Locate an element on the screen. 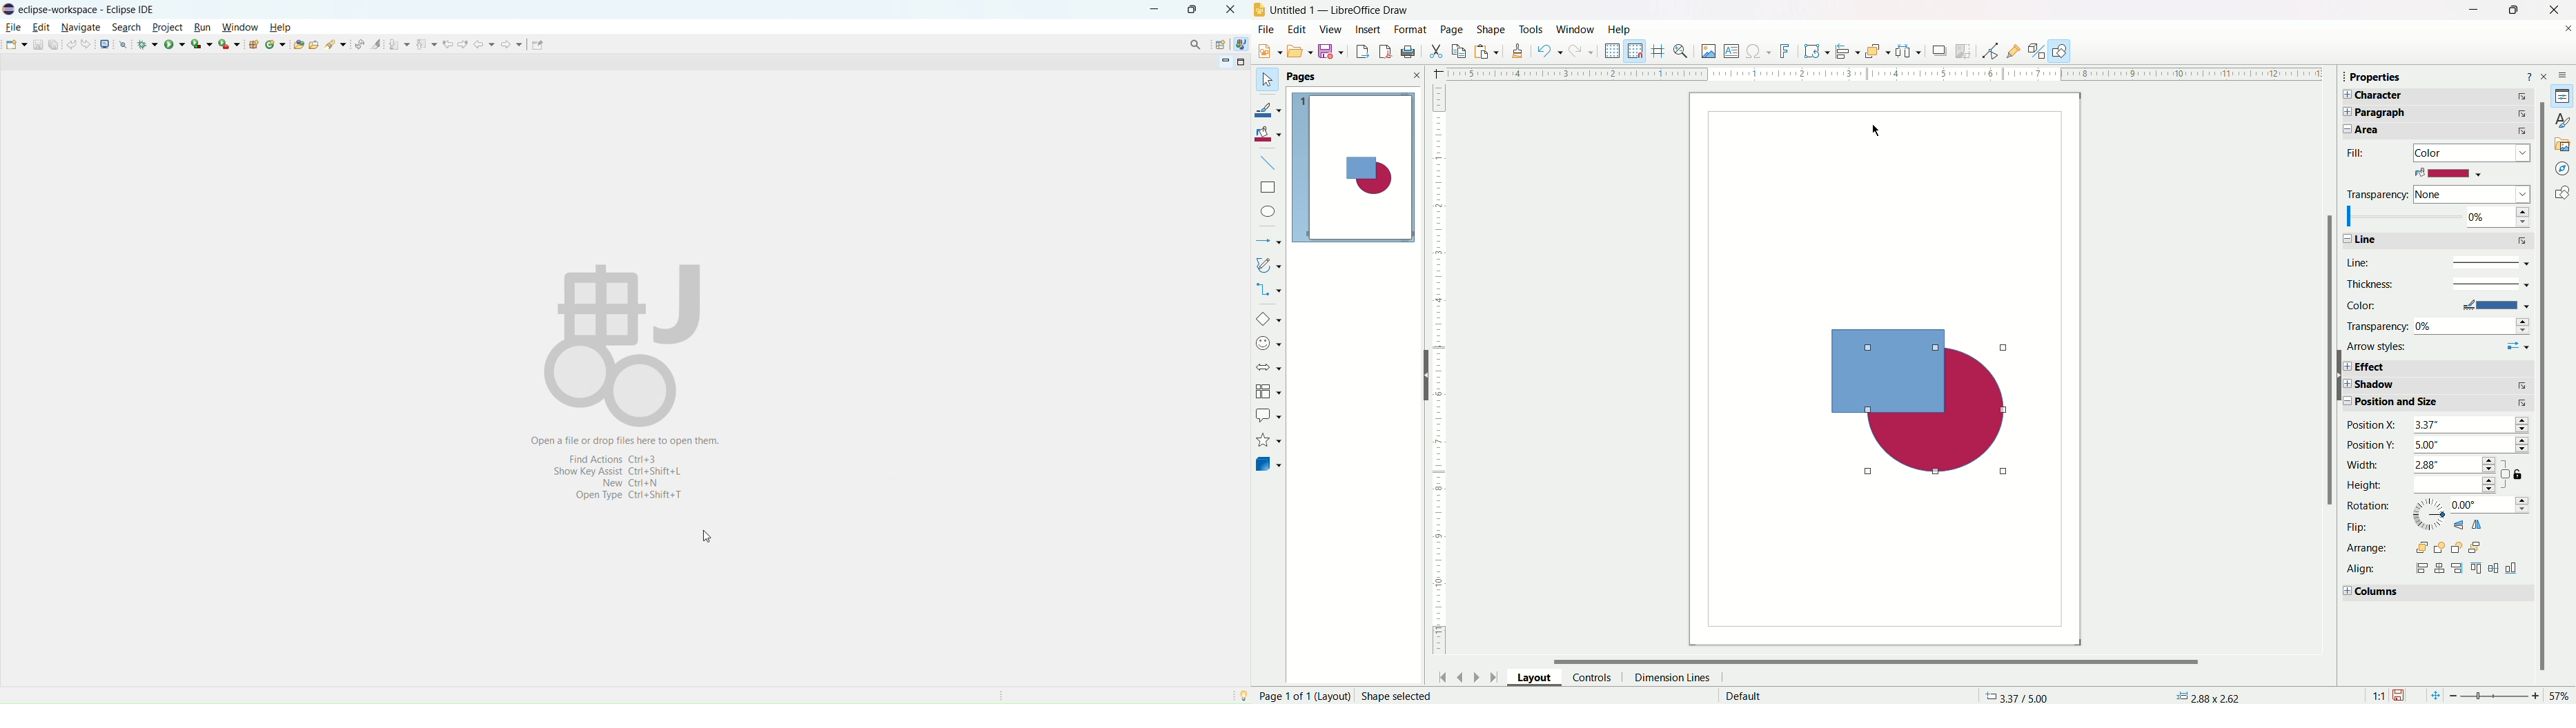  view is located at coordinates (1331, 29).